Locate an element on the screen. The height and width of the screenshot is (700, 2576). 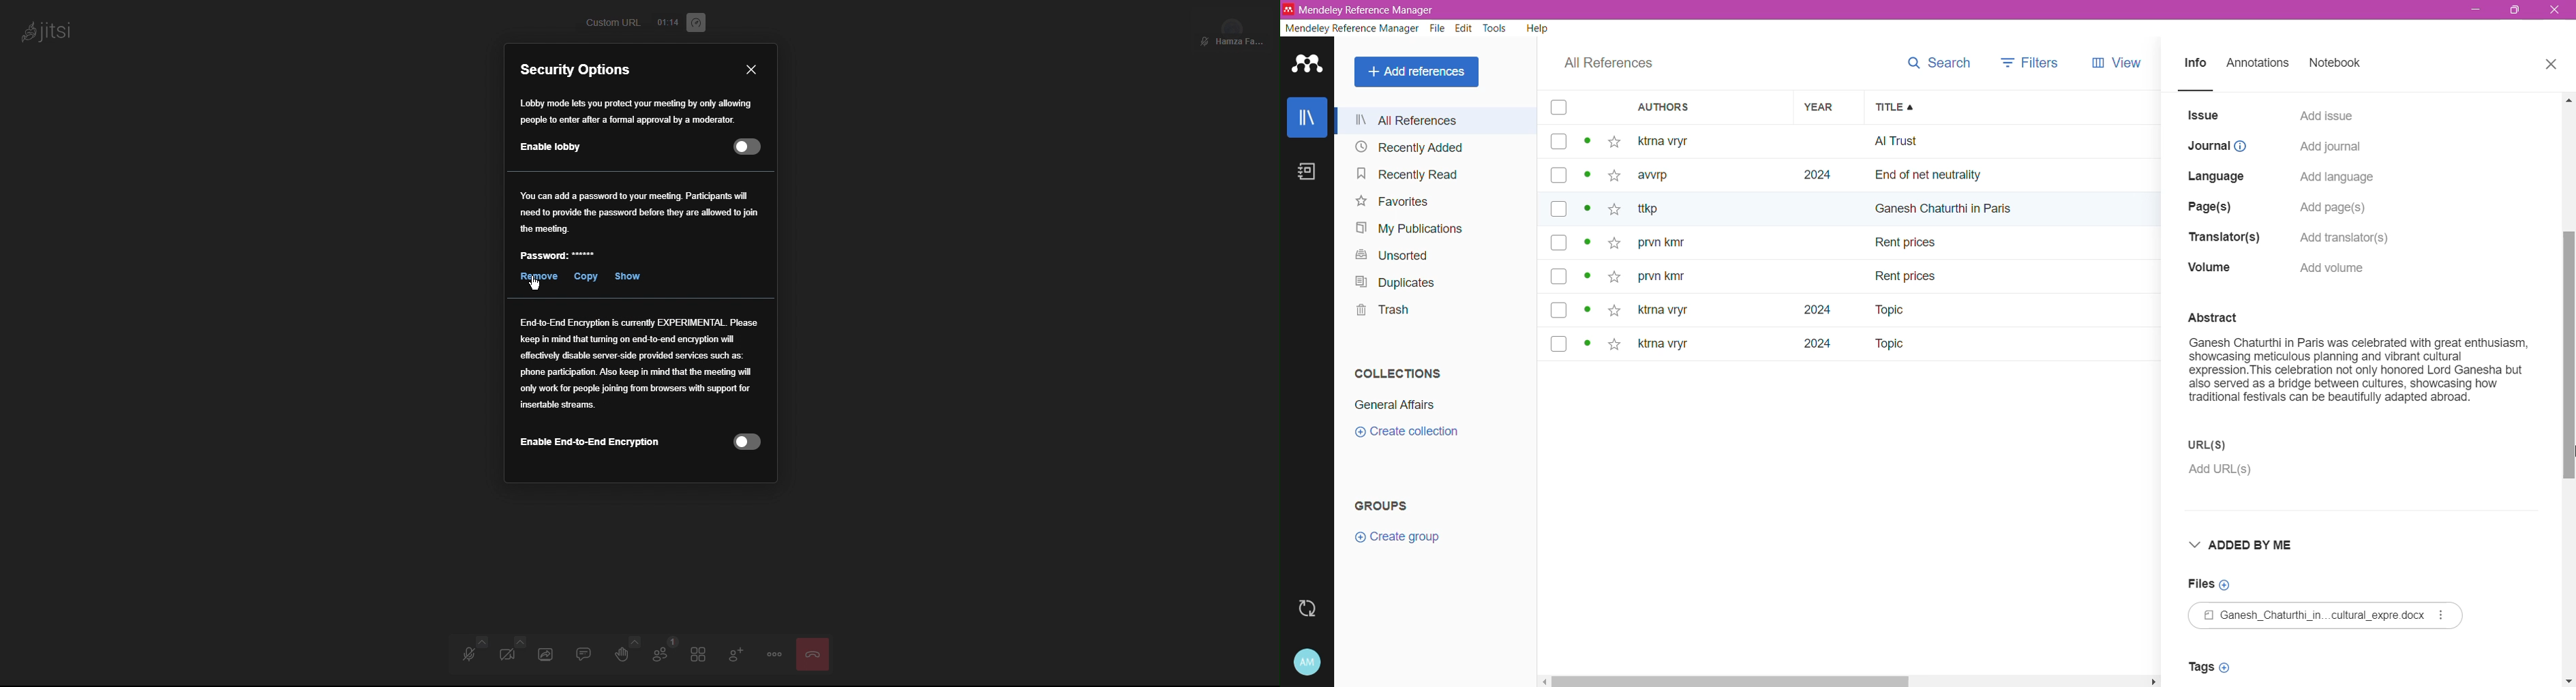
Enable End-to-End Encryption is located at coordinates (640, 442).